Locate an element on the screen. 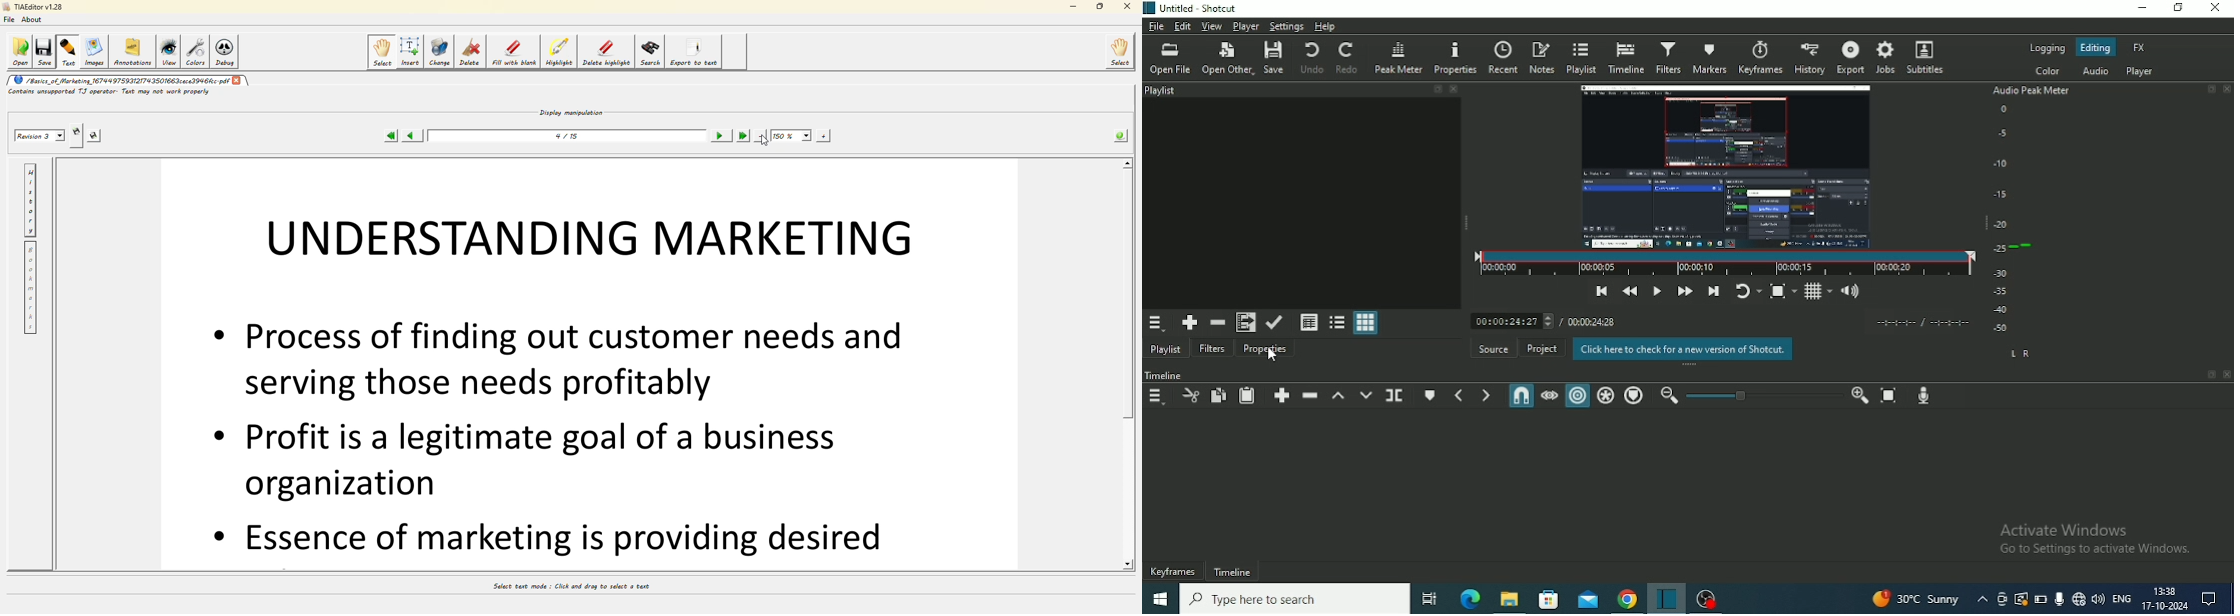  Edit is located at coordinates (1182, 27).